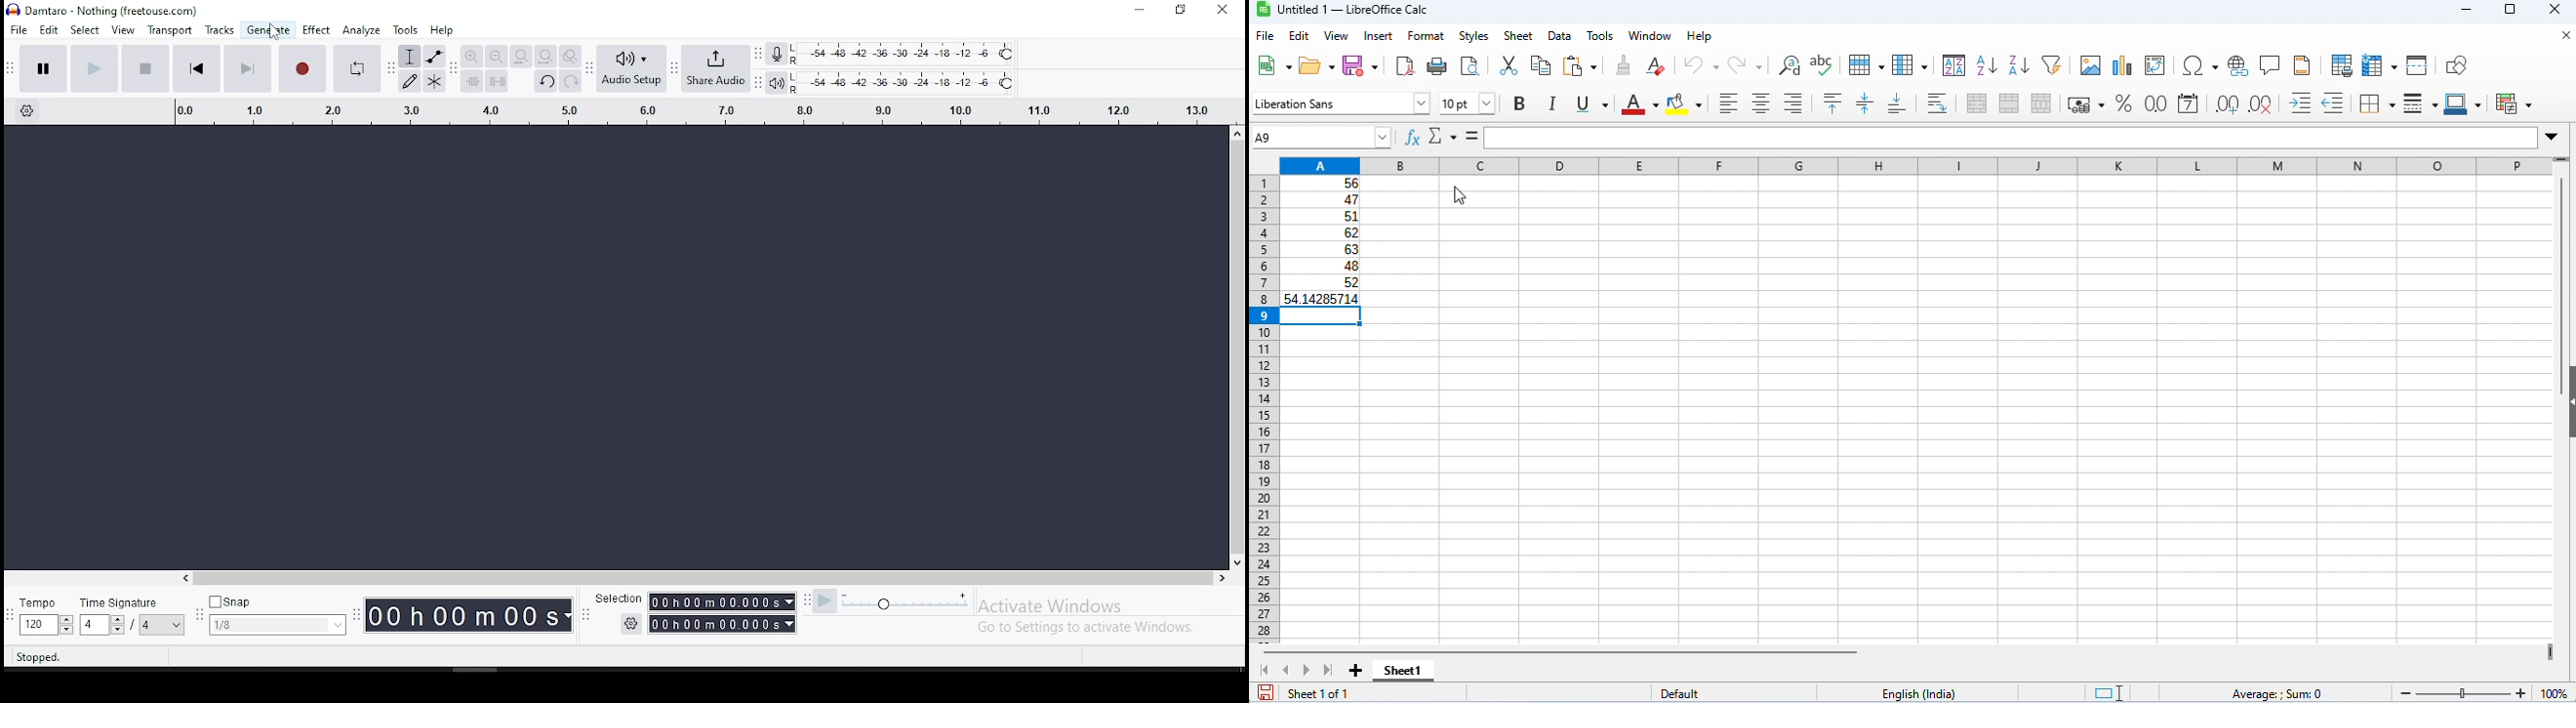  I want to click on zoom, so click(2484, 690).